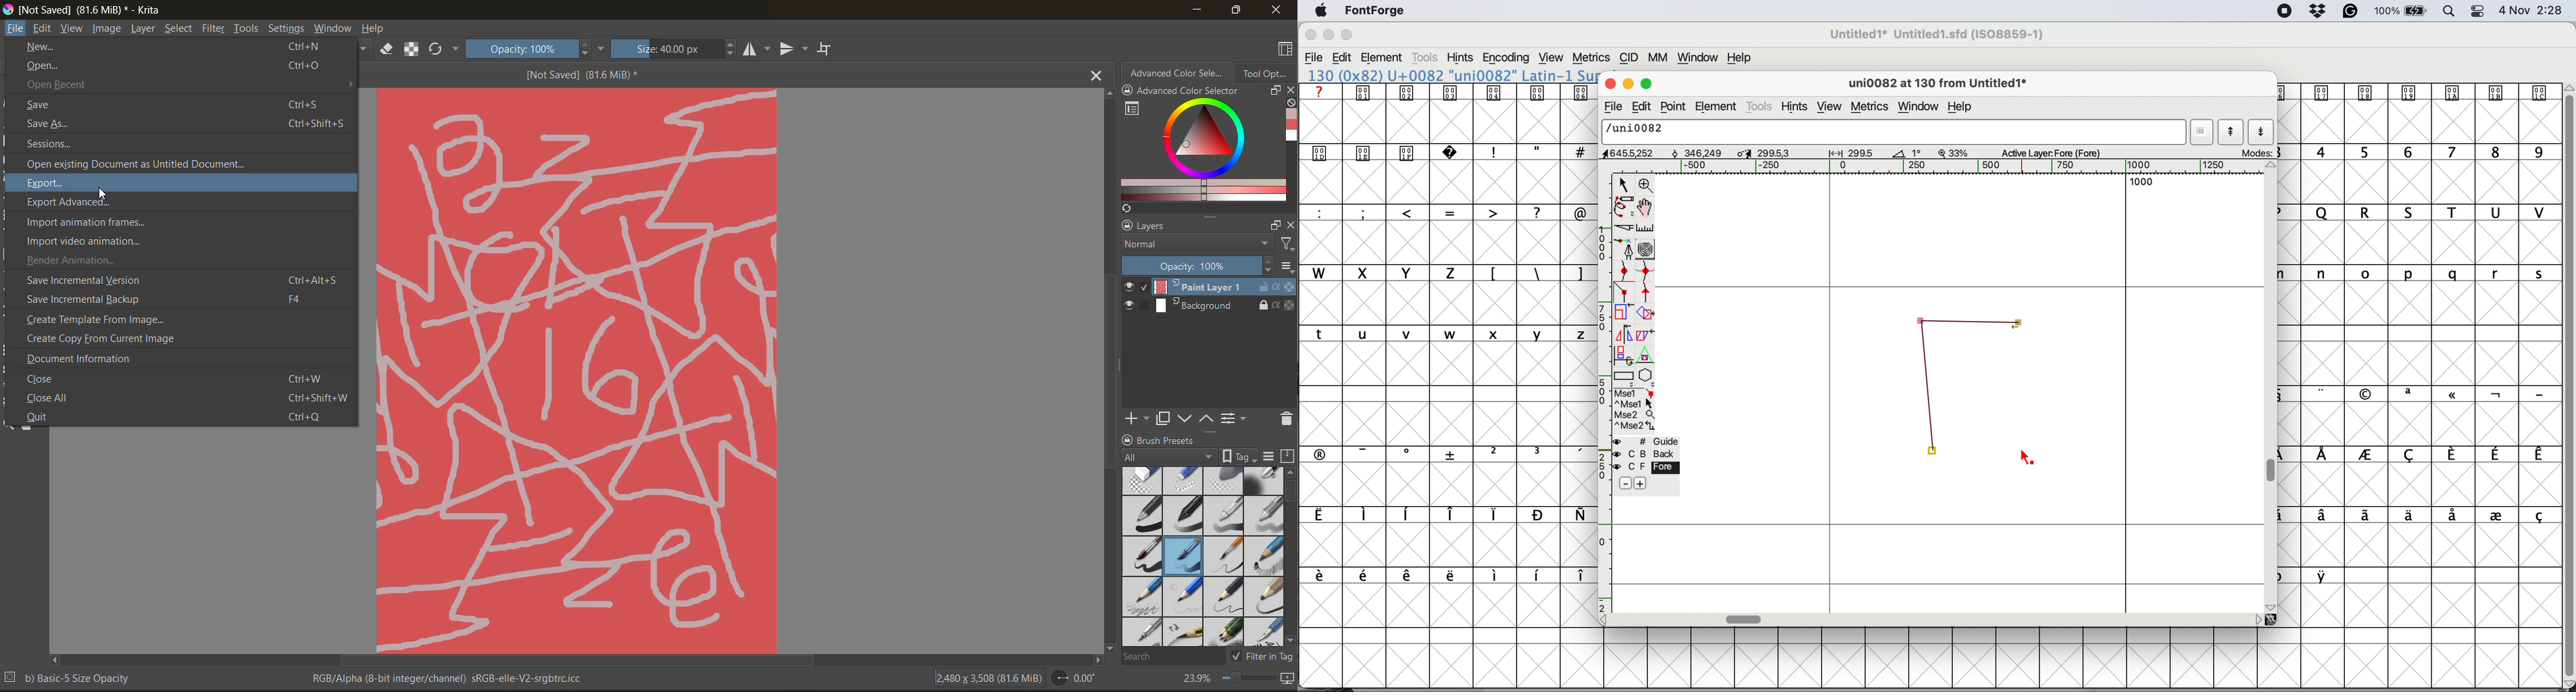 The width and height of the screenshot is (2576, 700). What do you see at coordinates (1892, 131) in the screenshot?
I see `glyph name` at bounding box center [1892, 131].